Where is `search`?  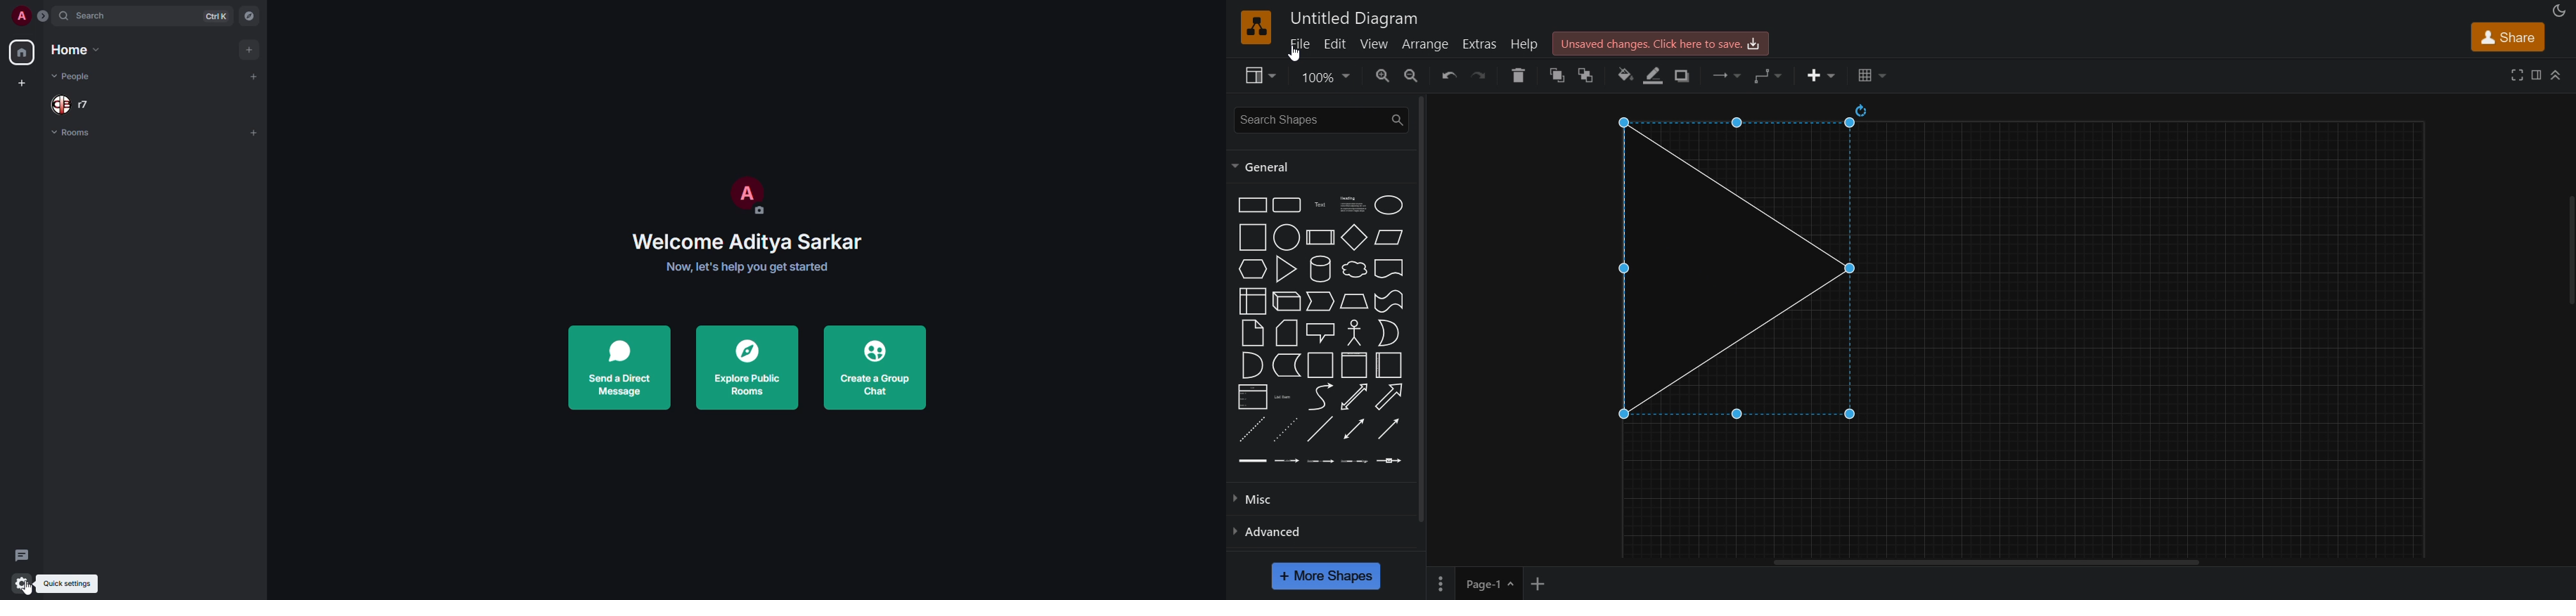 search is located at coordinates (92, 17).